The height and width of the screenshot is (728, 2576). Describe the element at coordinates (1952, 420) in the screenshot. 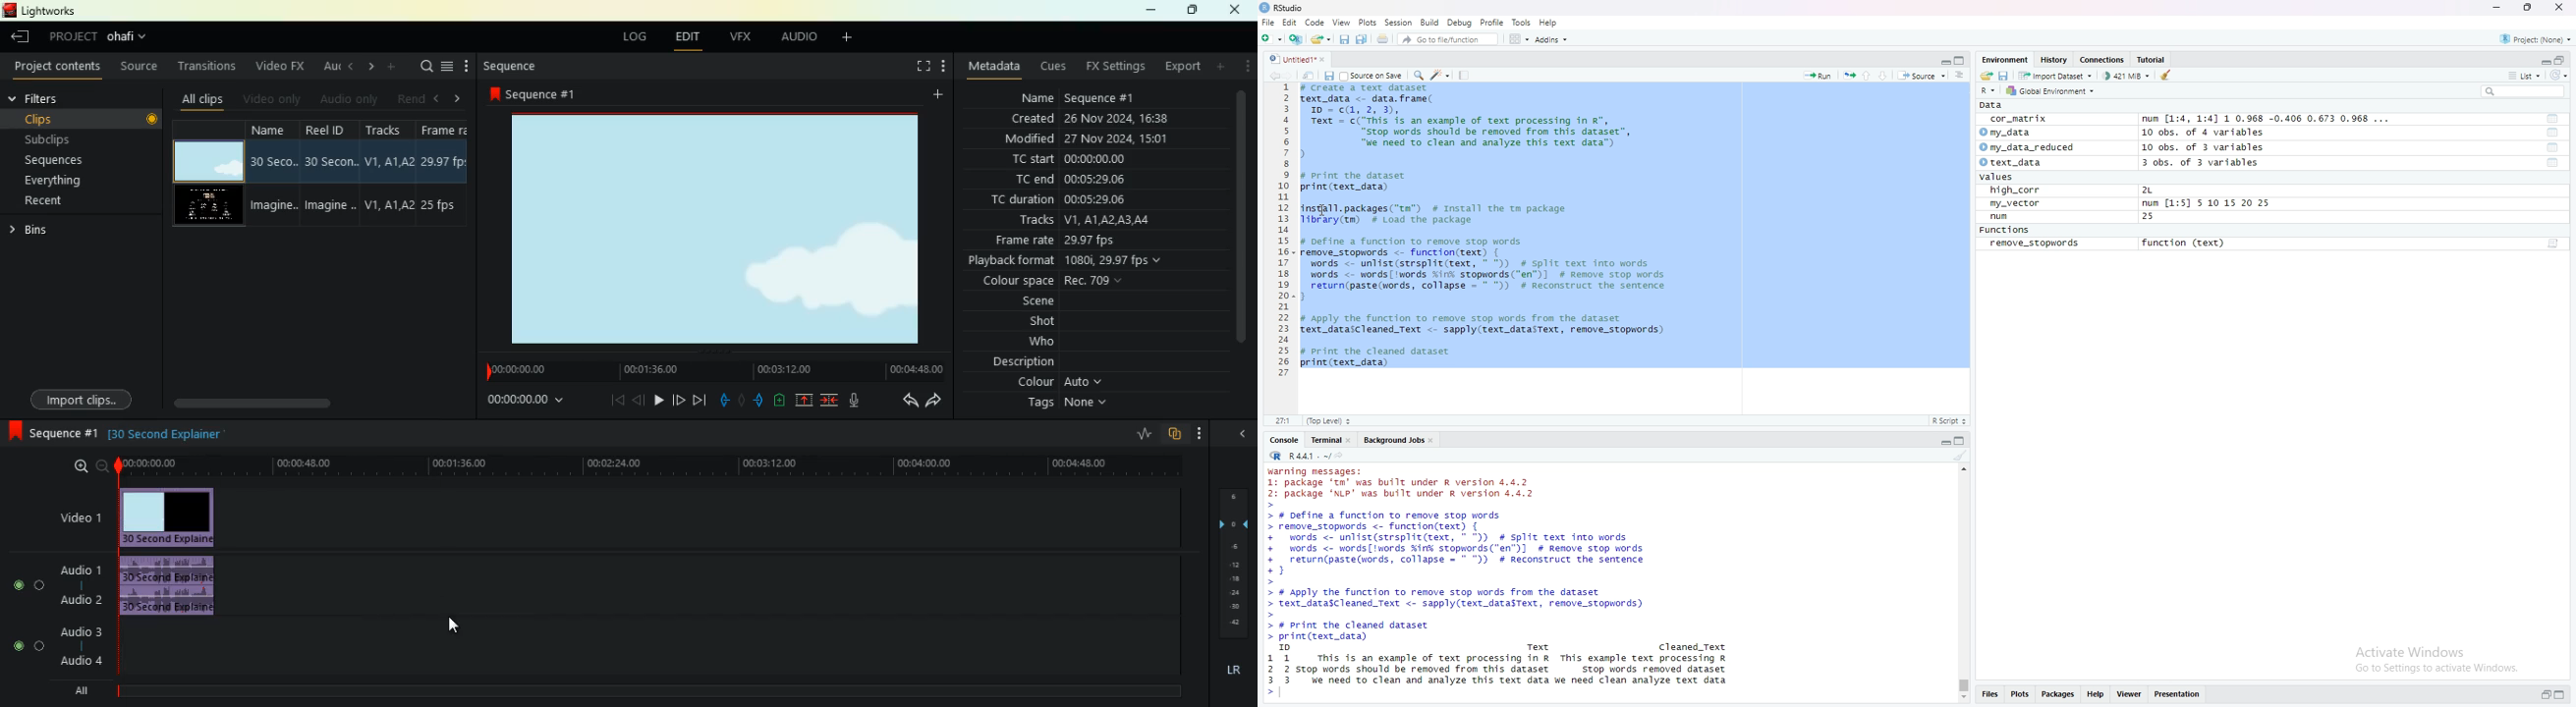

I see `R-script` at that location.